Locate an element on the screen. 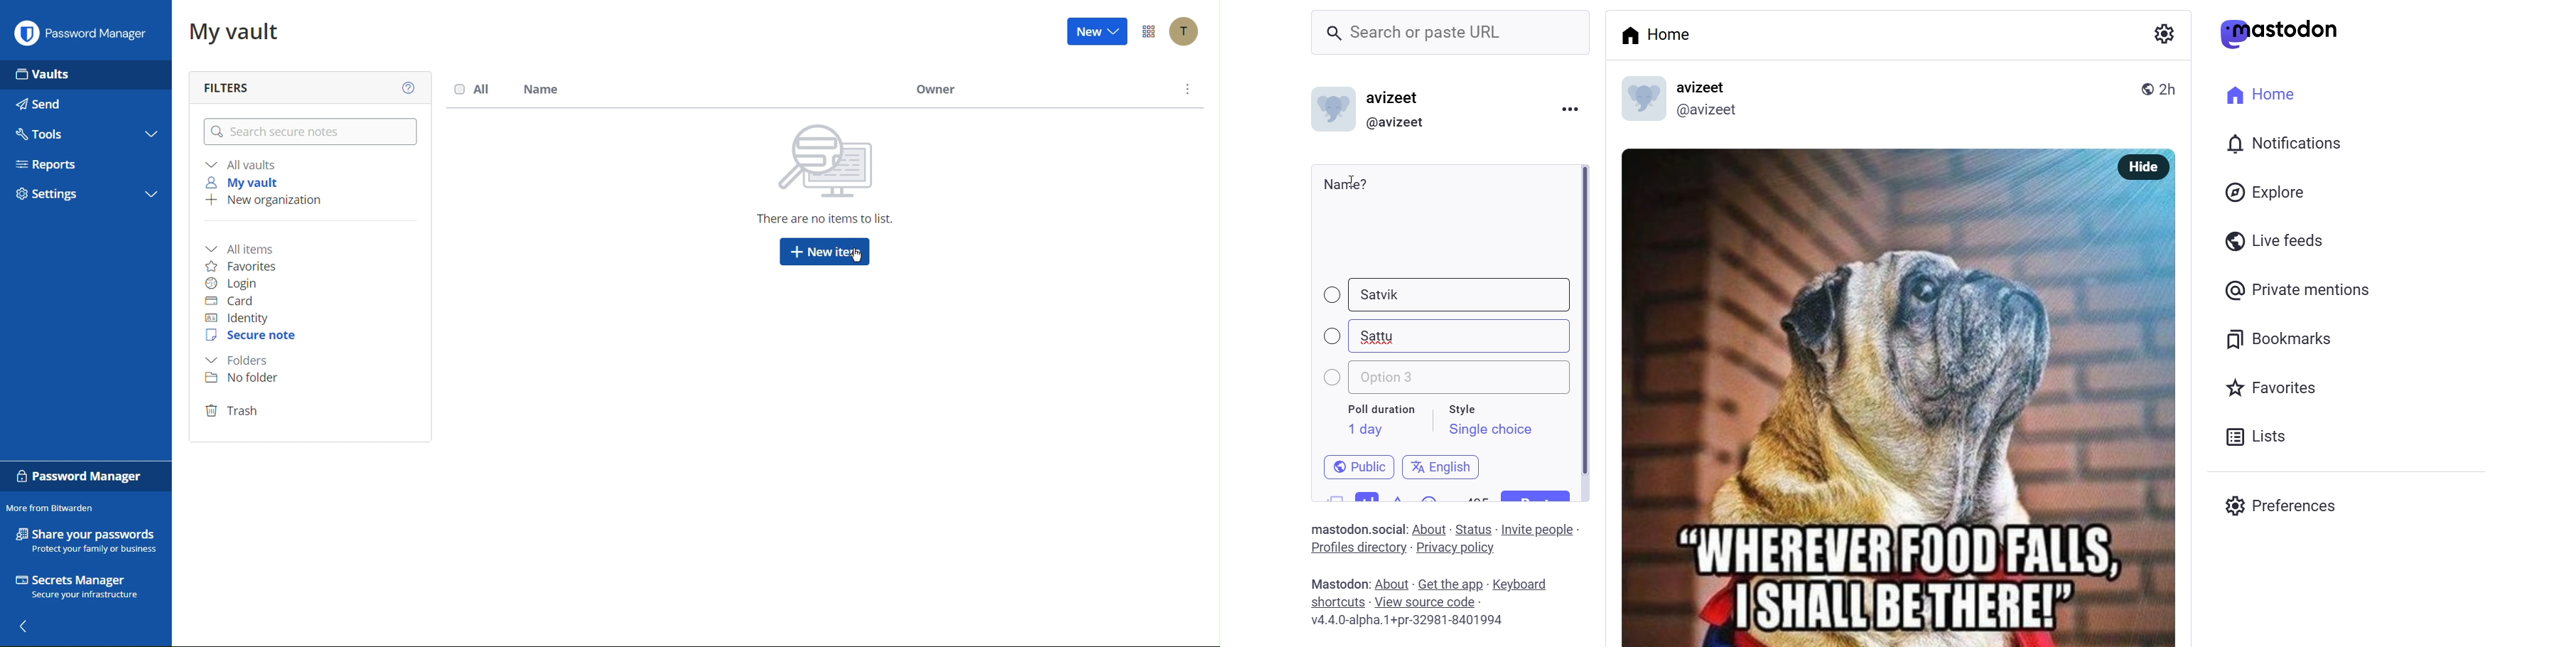 The width and height of the screenshot is (2576, 672). Back is located at coordinates (28, 628).